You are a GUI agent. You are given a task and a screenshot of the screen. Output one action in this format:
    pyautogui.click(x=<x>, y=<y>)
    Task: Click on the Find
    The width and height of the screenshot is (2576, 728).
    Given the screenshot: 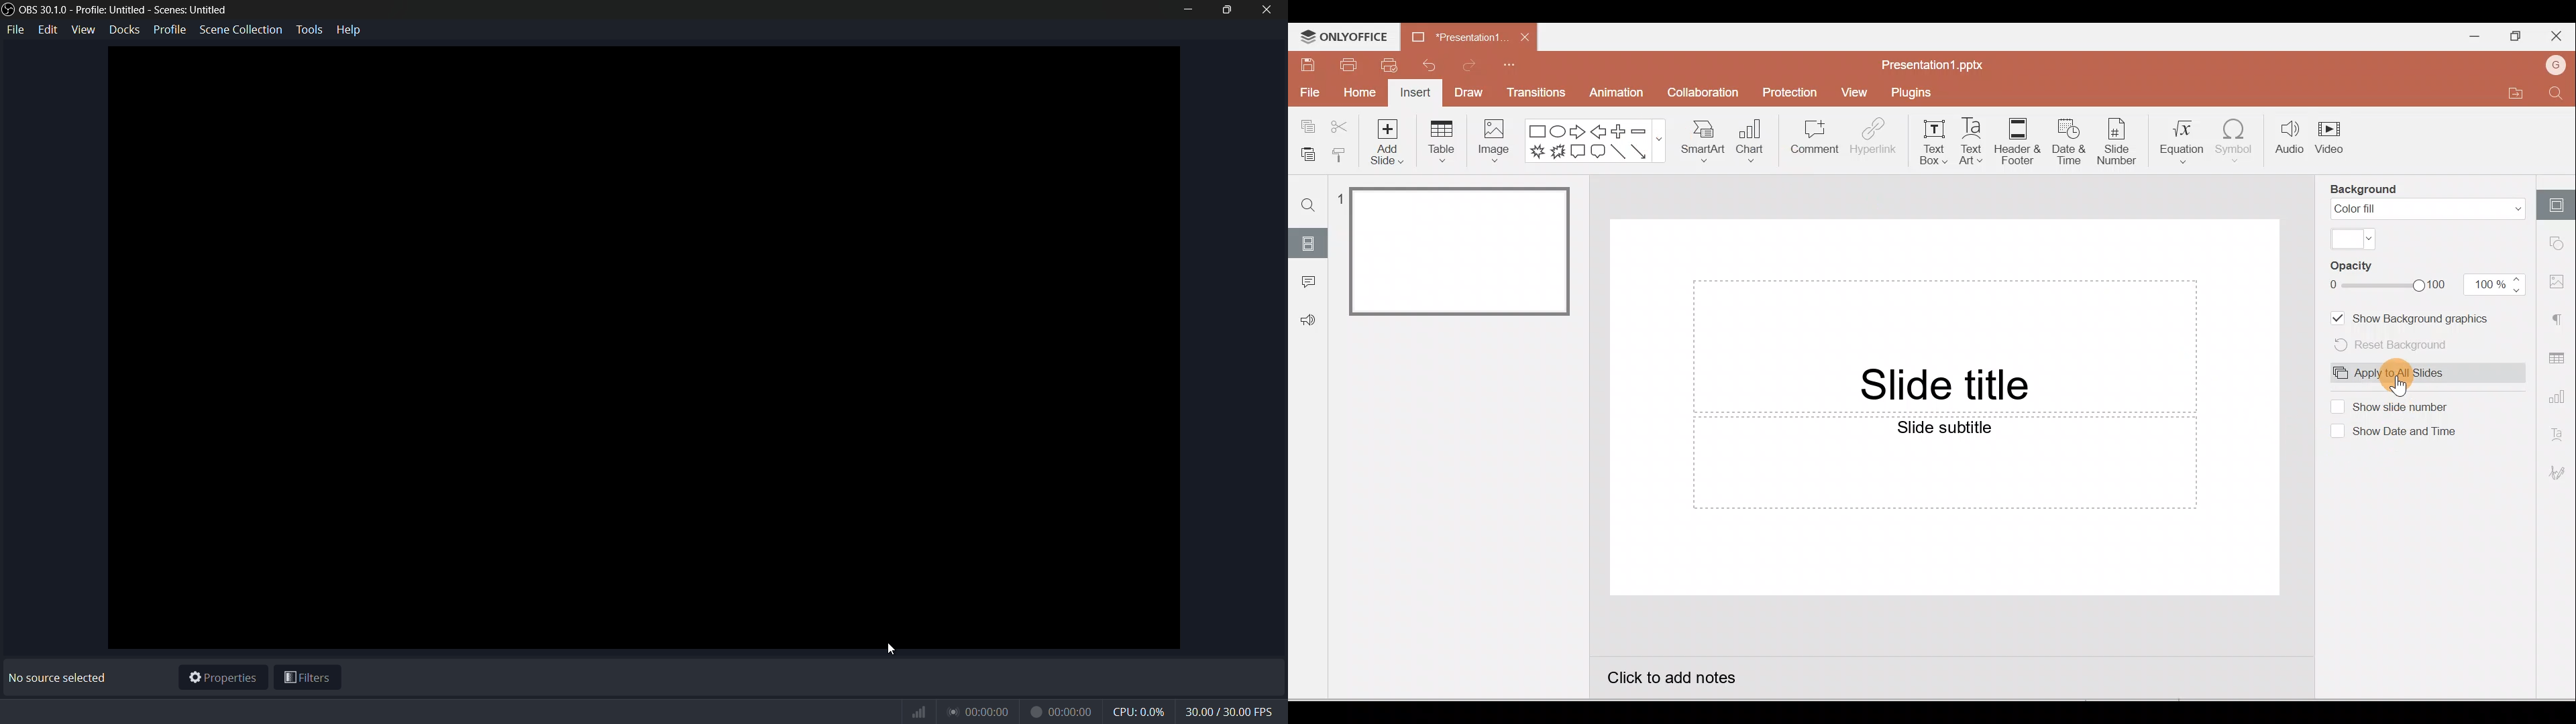 What is the action you would take?
    pyautogui.click(x=1309, y=201)
    